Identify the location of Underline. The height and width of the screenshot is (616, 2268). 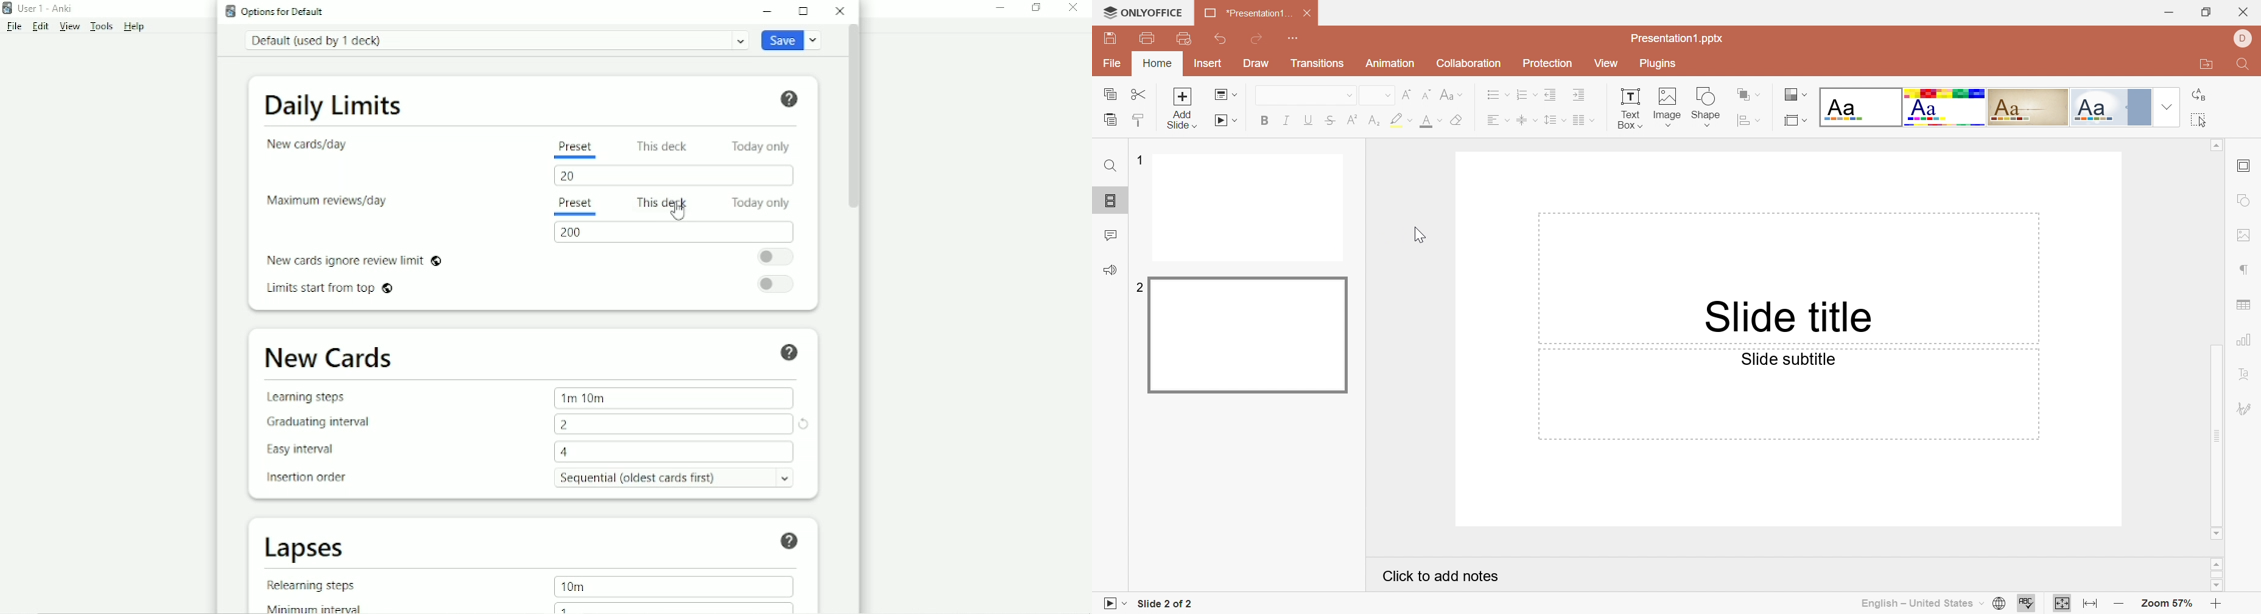
(1309, 120).